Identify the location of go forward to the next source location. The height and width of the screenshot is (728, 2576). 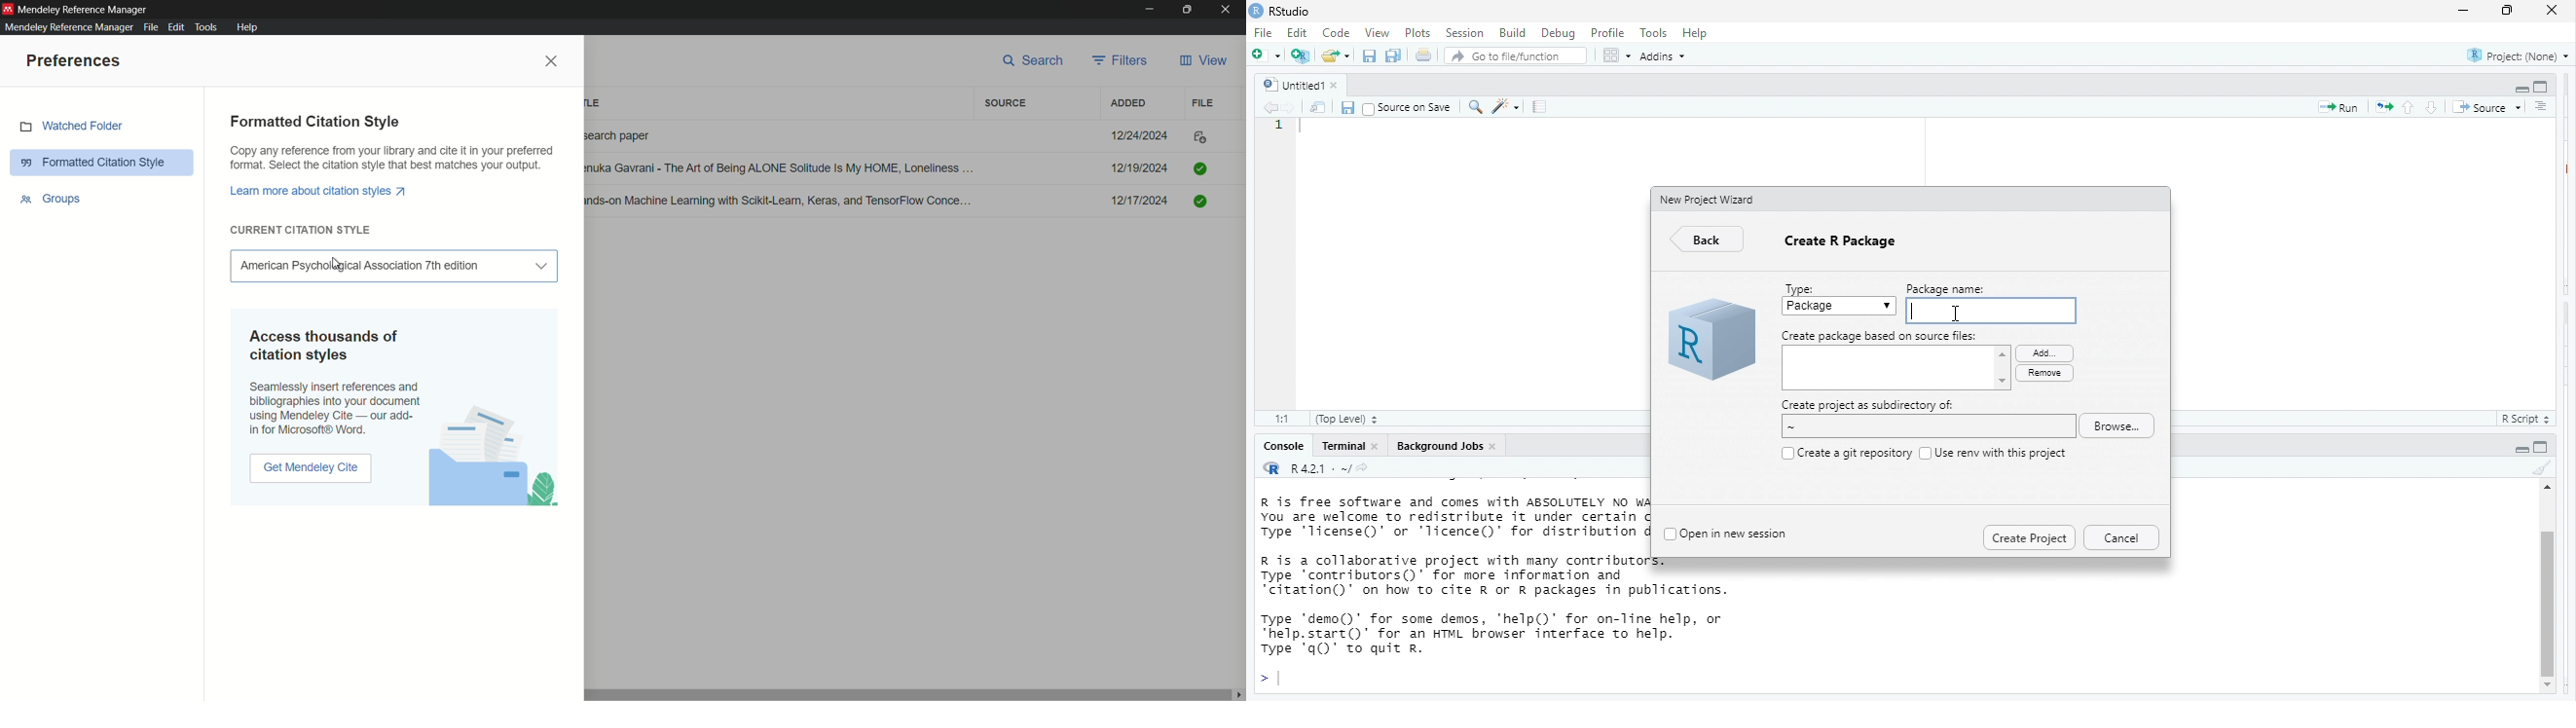
(1290, 106).